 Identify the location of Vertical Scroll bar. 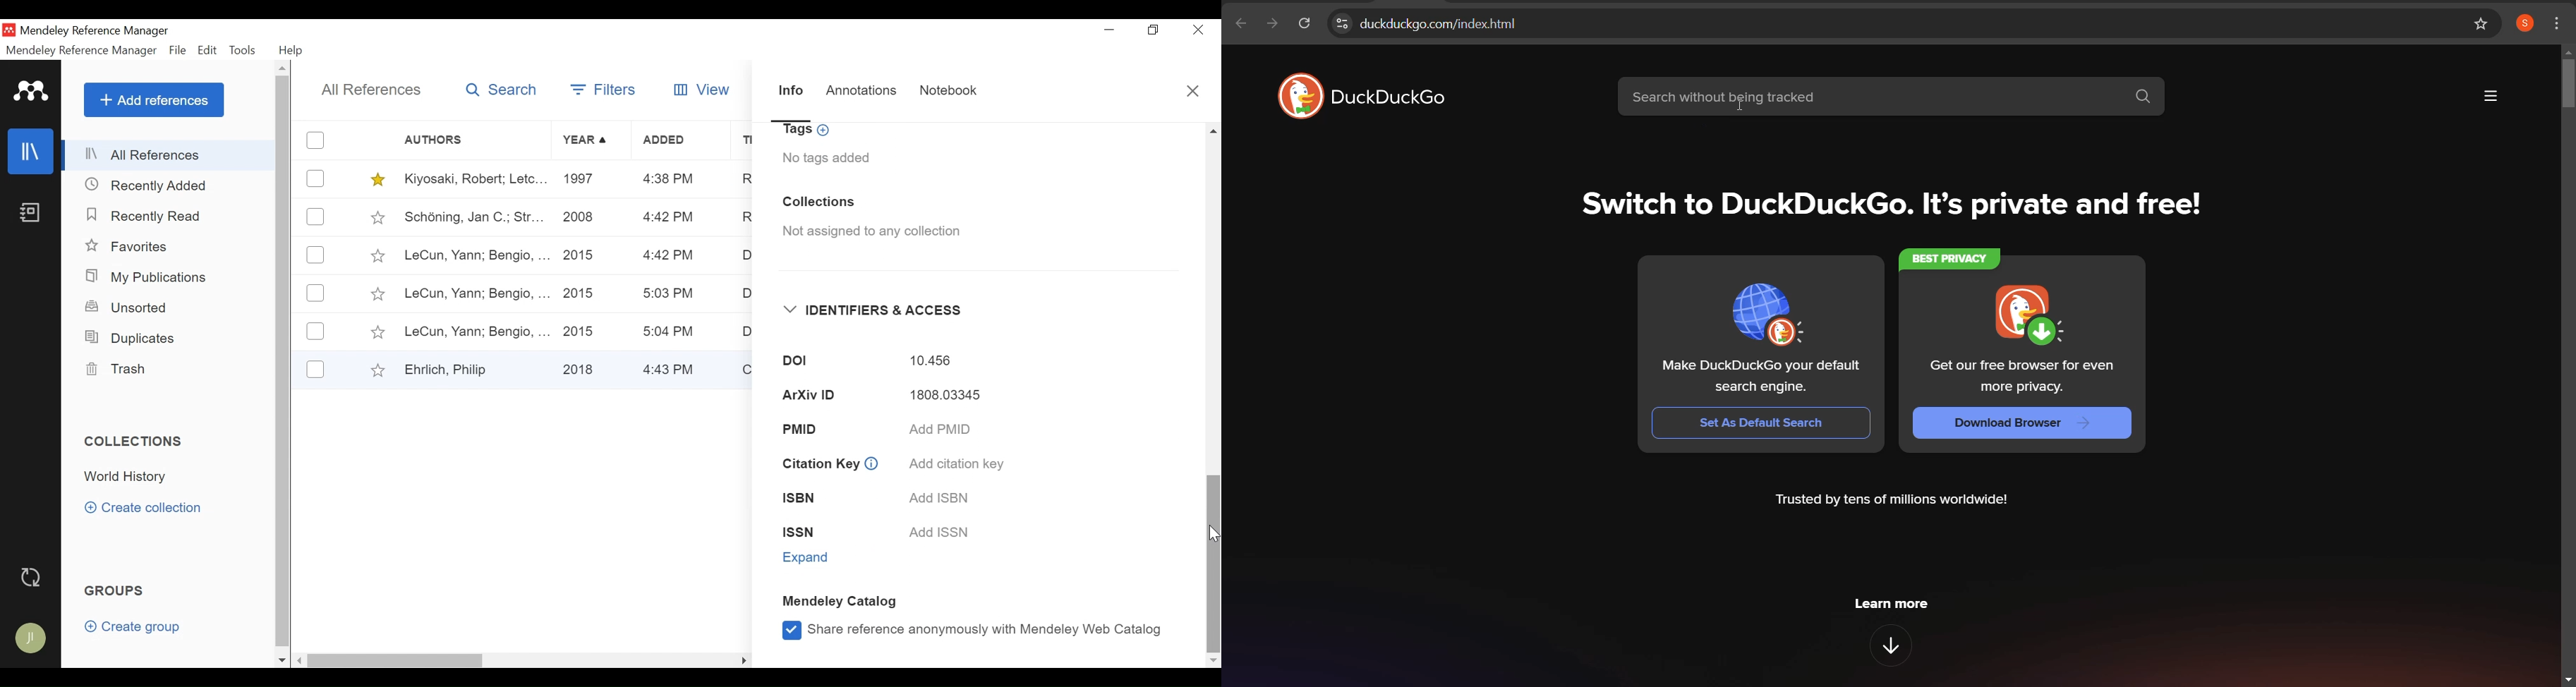
(1214, 562).